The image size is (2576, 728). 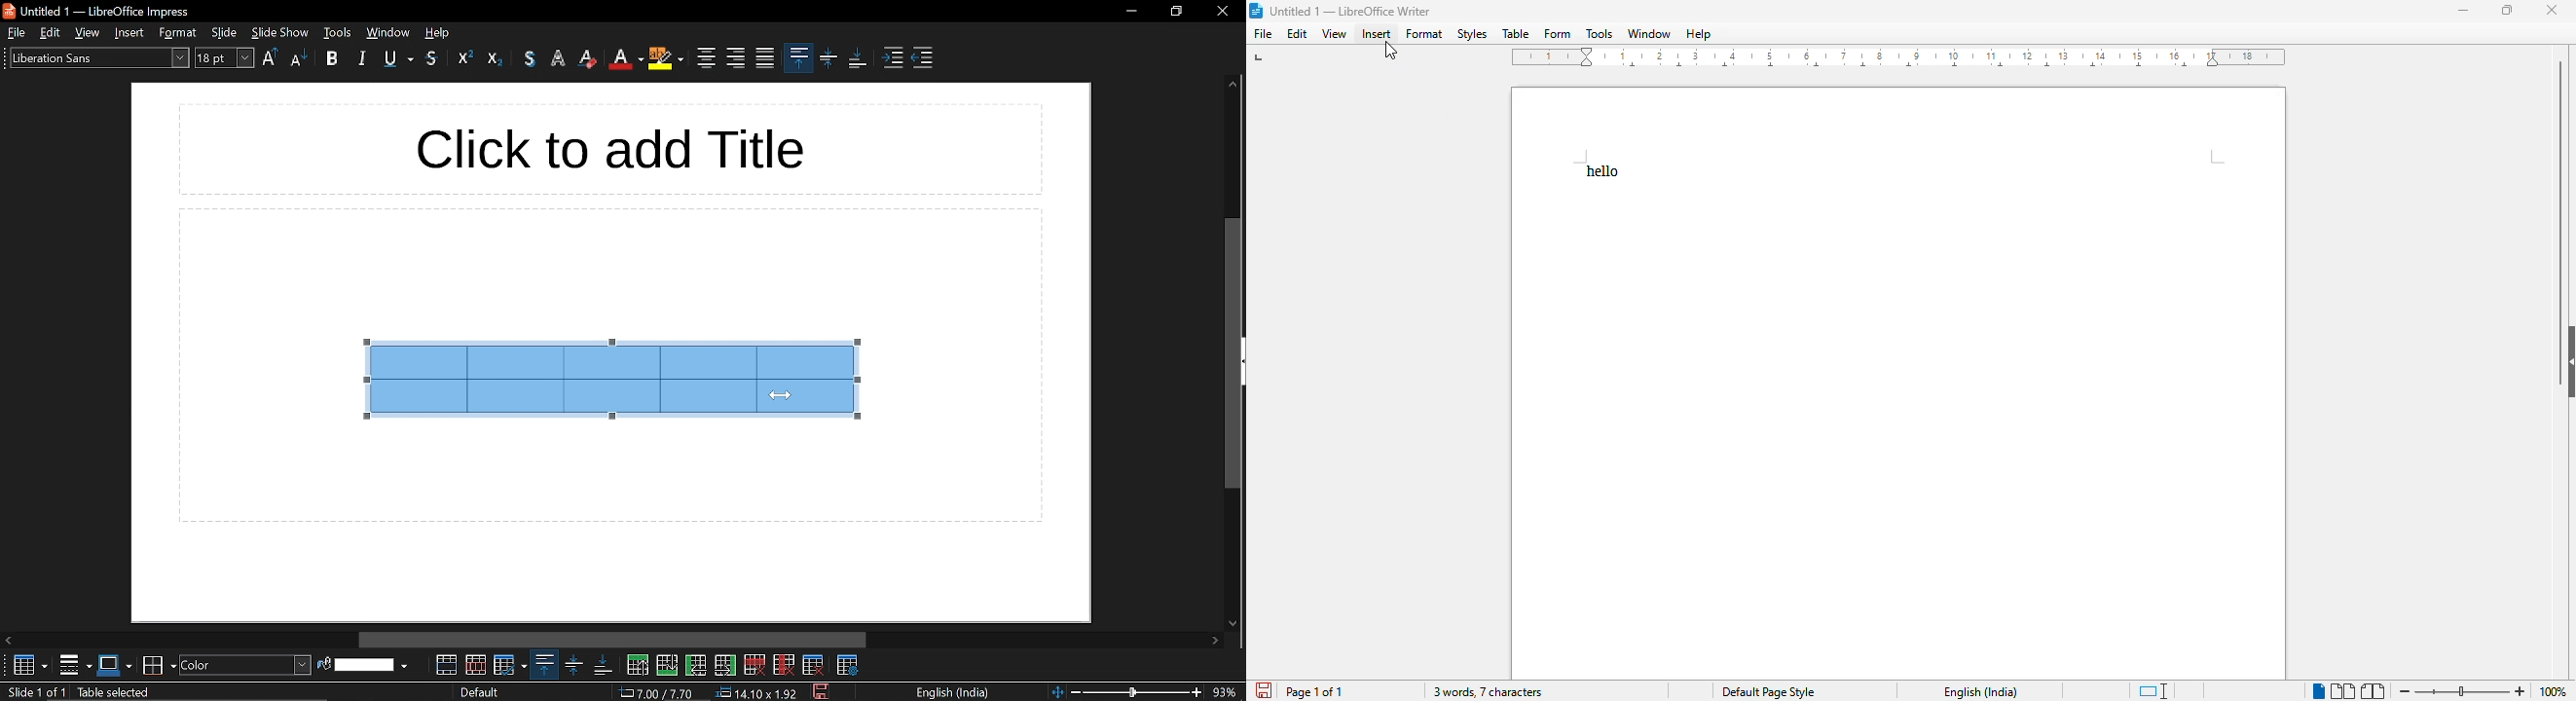 I want to click on horizontal scrollbar, so click(x=609, y=640).